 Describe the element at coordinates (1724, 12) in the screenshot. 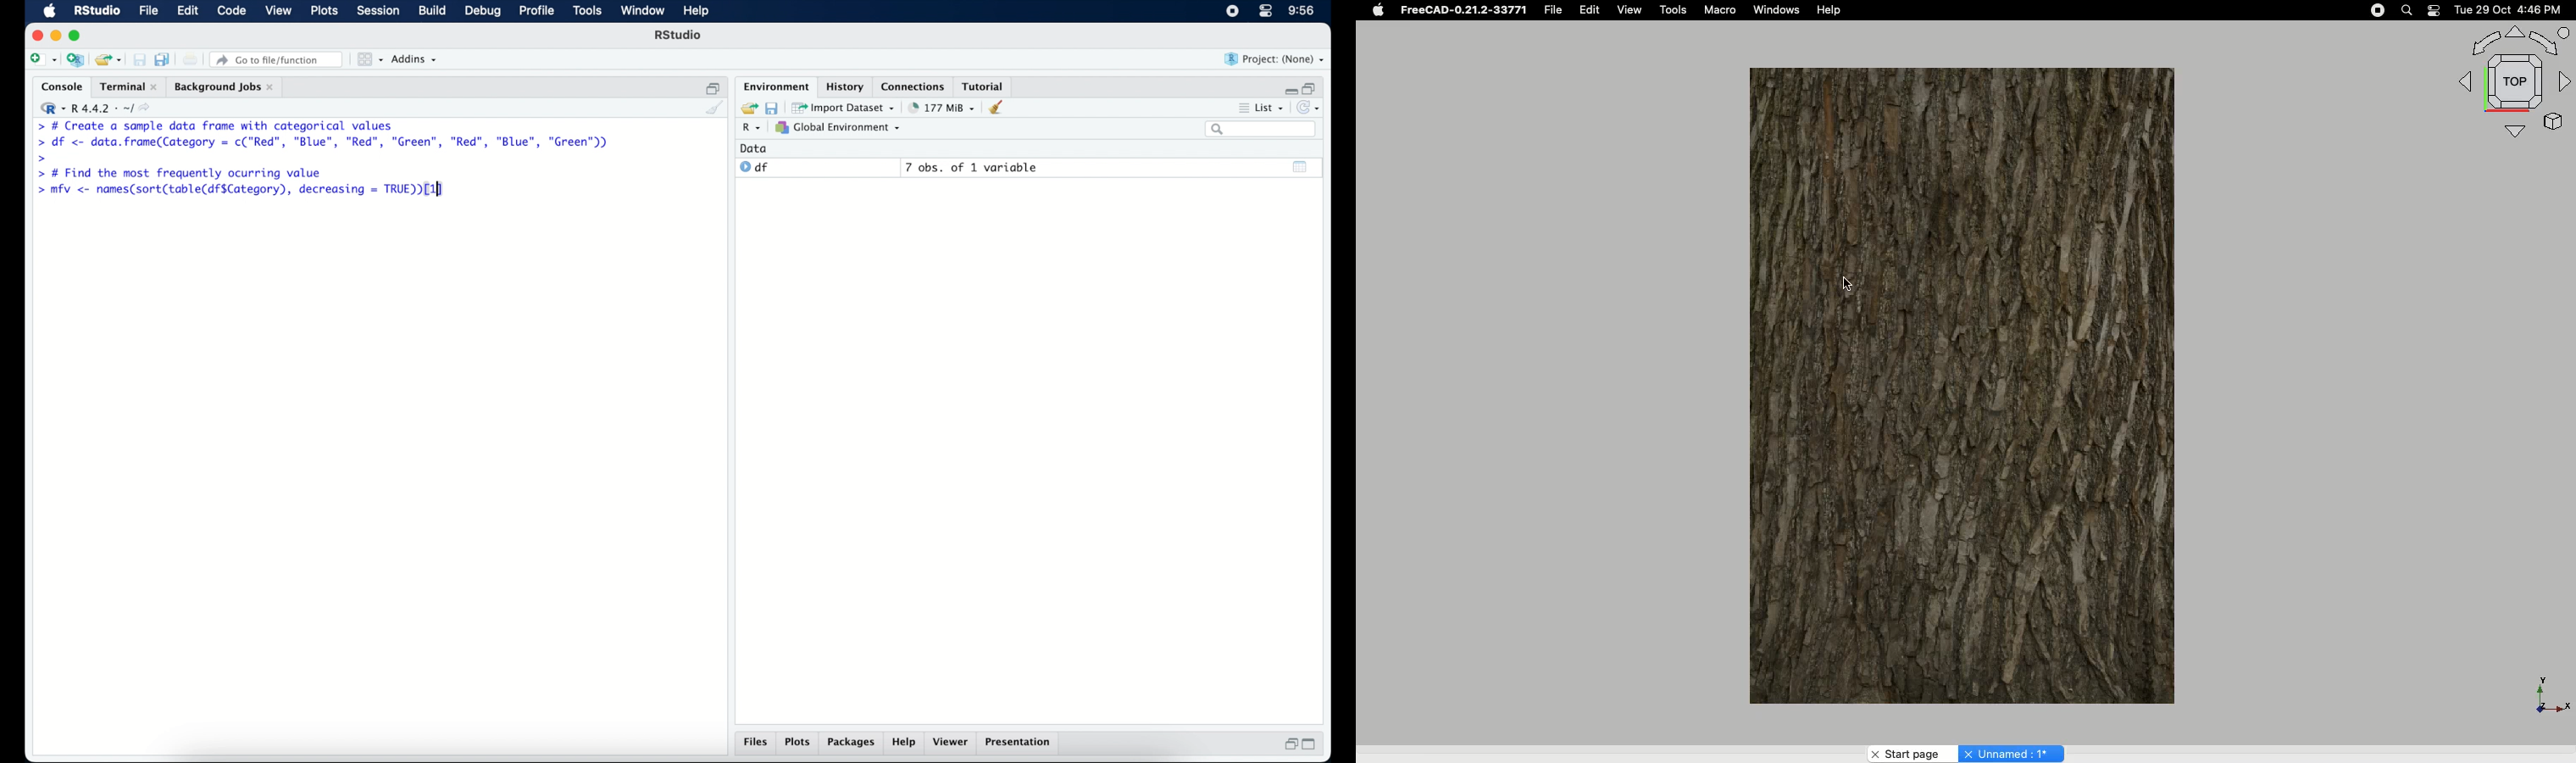

I see `Macro` at that location.